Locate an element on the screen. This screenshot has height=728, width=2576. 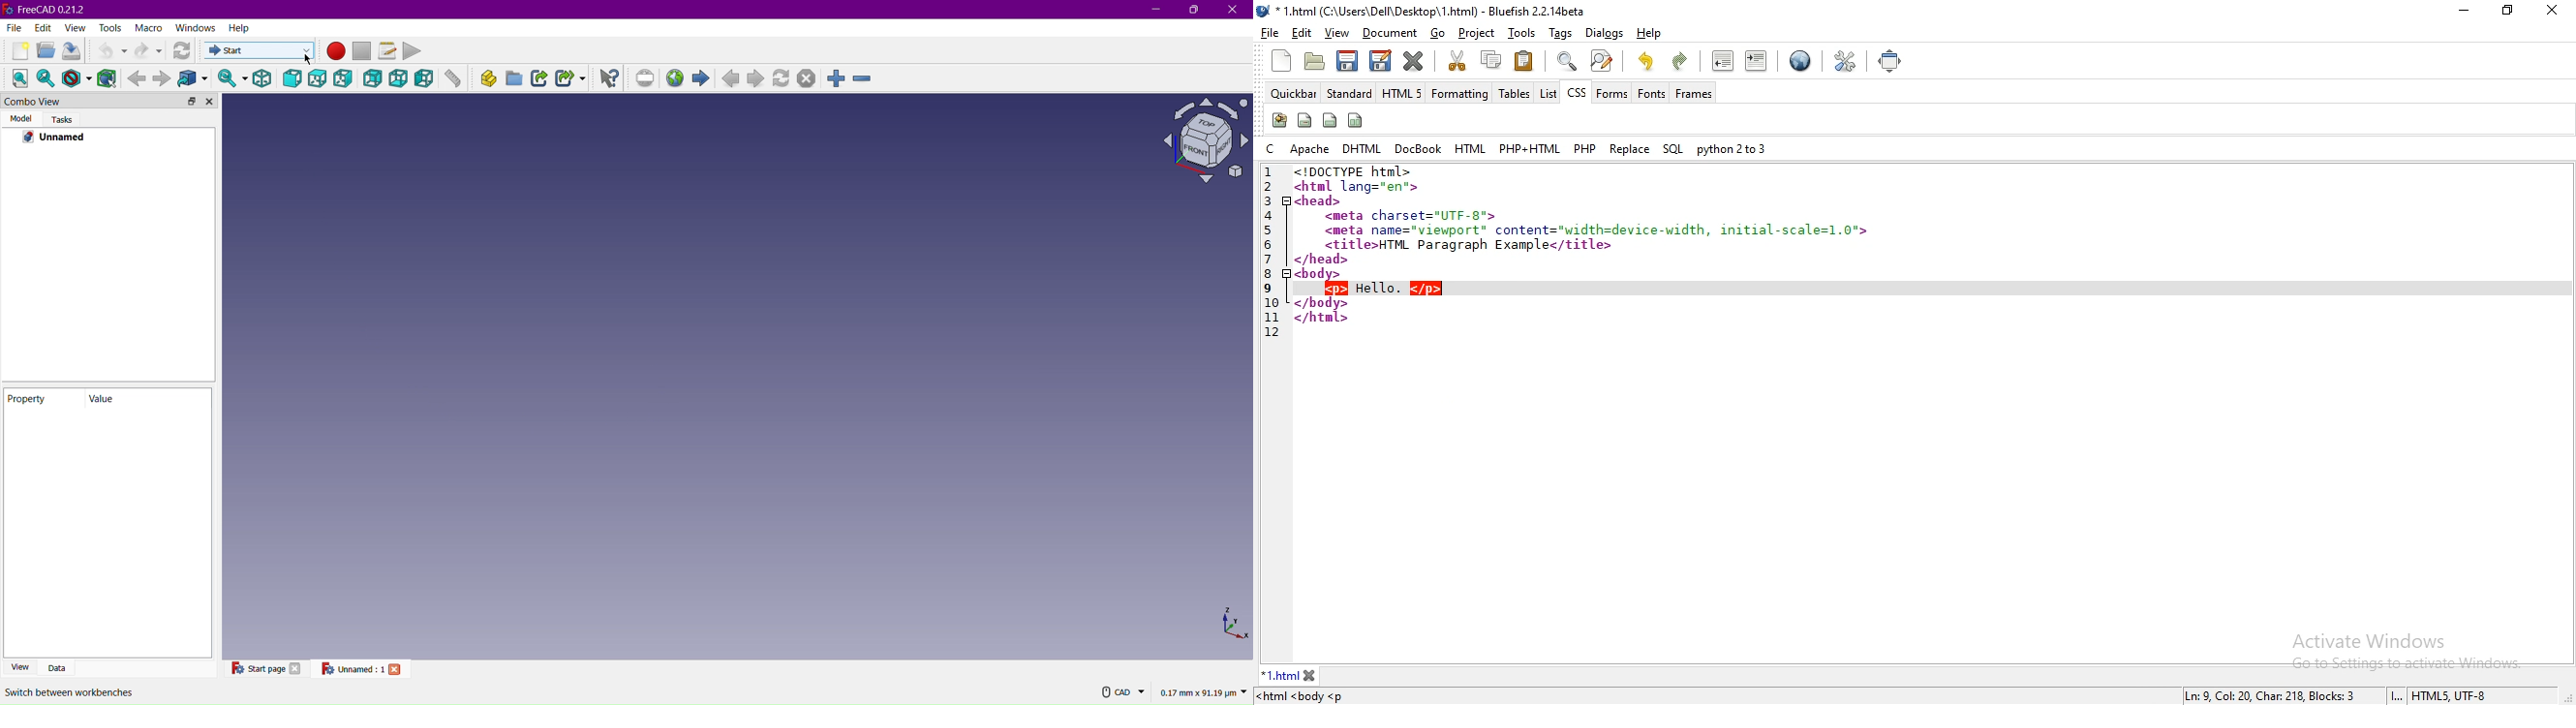
minimize is located at coordinates (2466, 11).